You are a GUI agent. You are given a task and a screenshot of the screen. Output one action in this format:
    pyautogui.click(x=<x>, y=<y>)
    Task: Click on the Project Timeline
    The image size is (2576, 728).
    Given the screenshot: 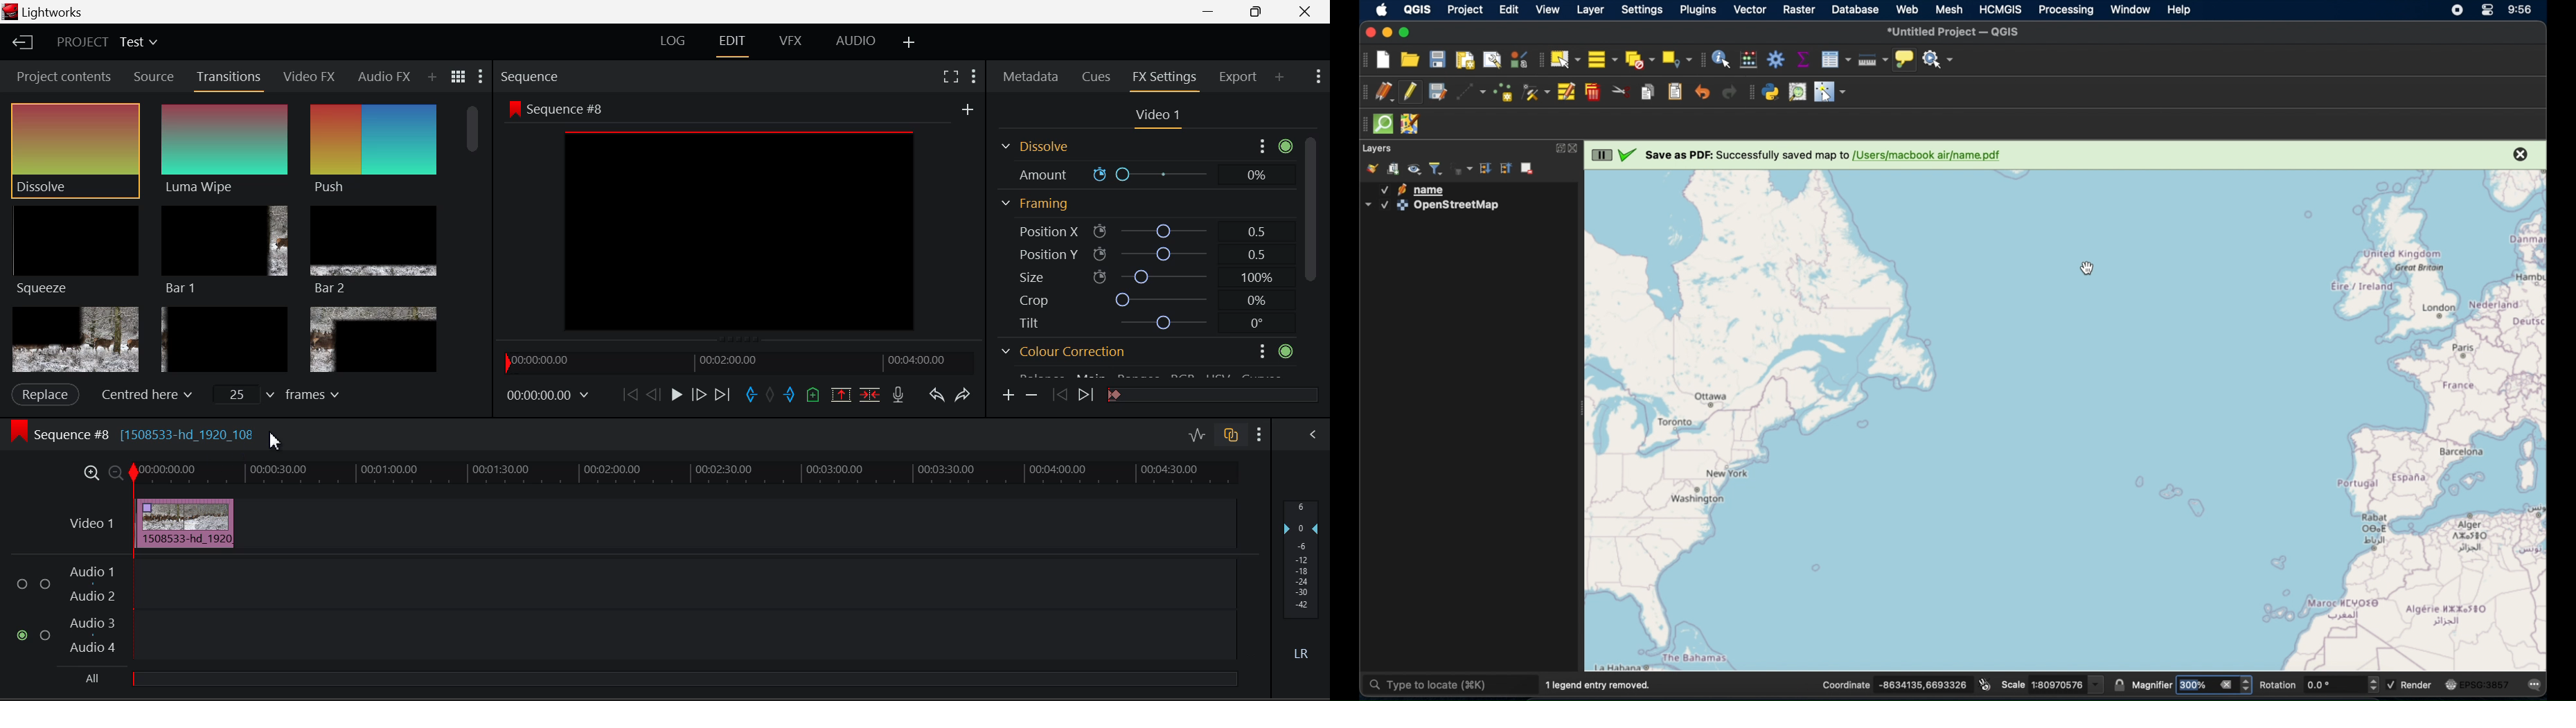 What is the action you would take?
    pyautogui.click(x=682, y=474)
    